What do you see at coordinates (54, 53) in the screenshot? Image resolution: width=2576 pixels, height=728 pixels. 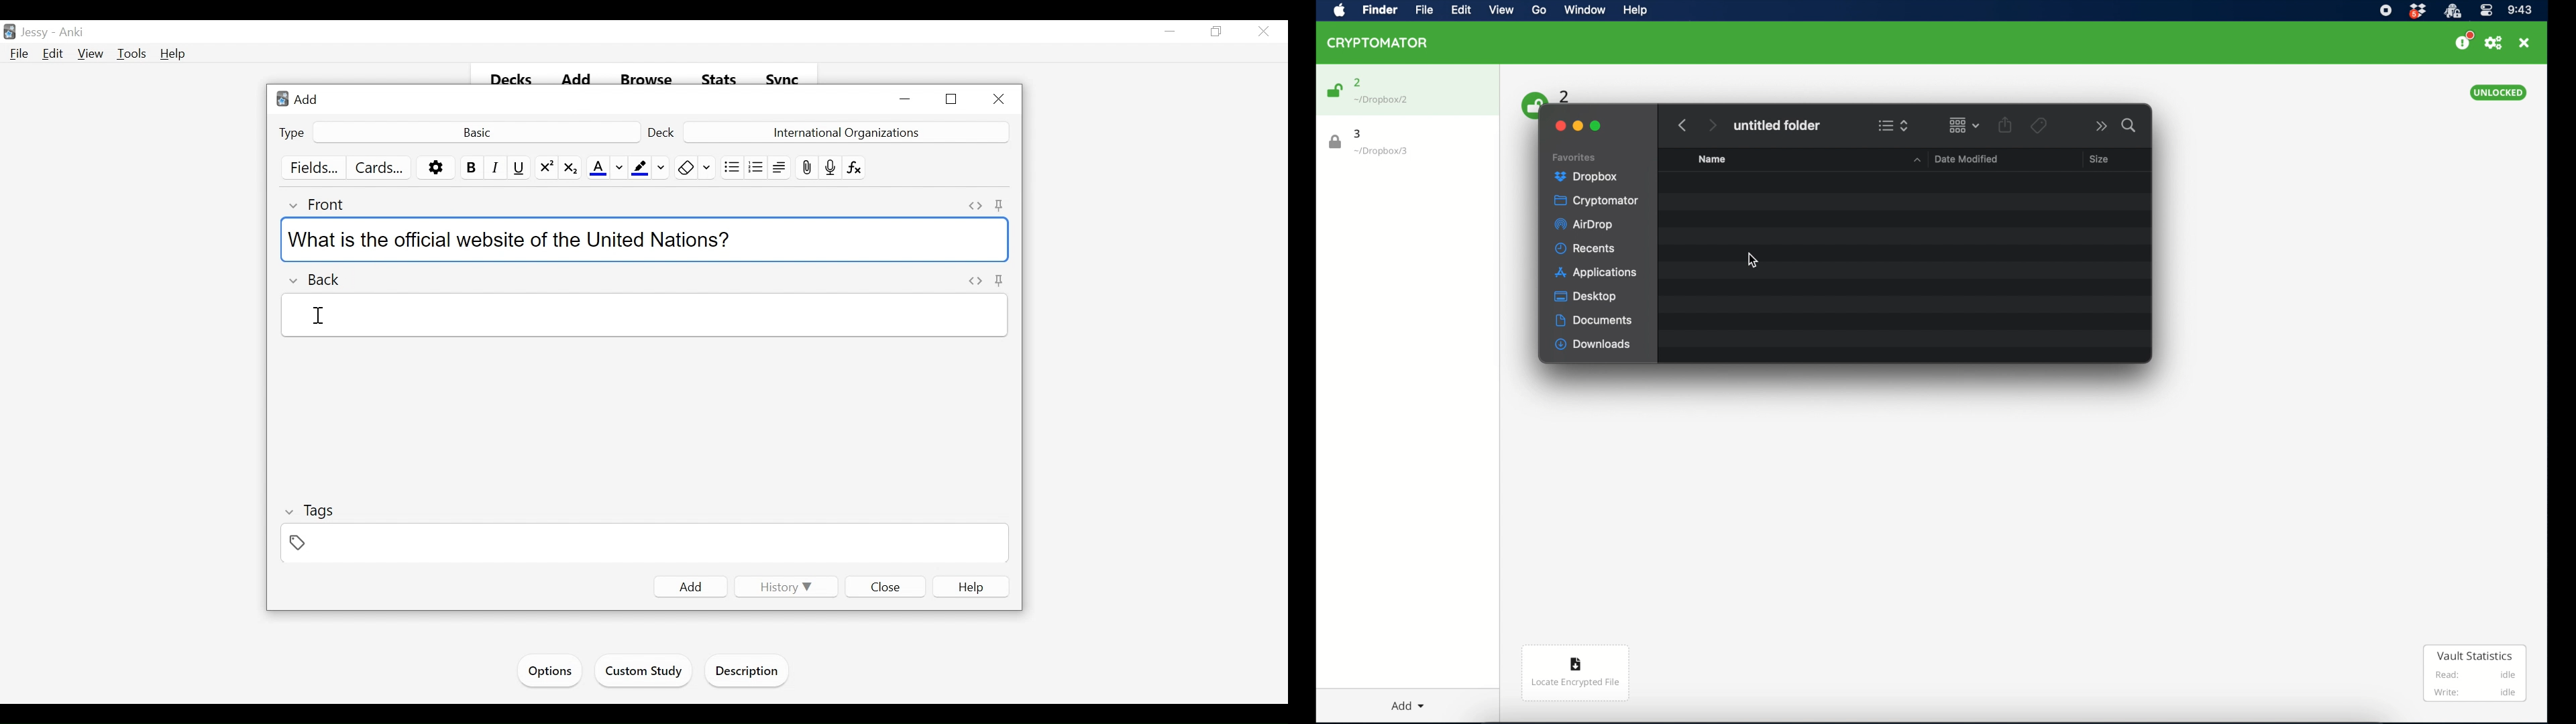 I see `Edit` at bounding box center [54, 53].